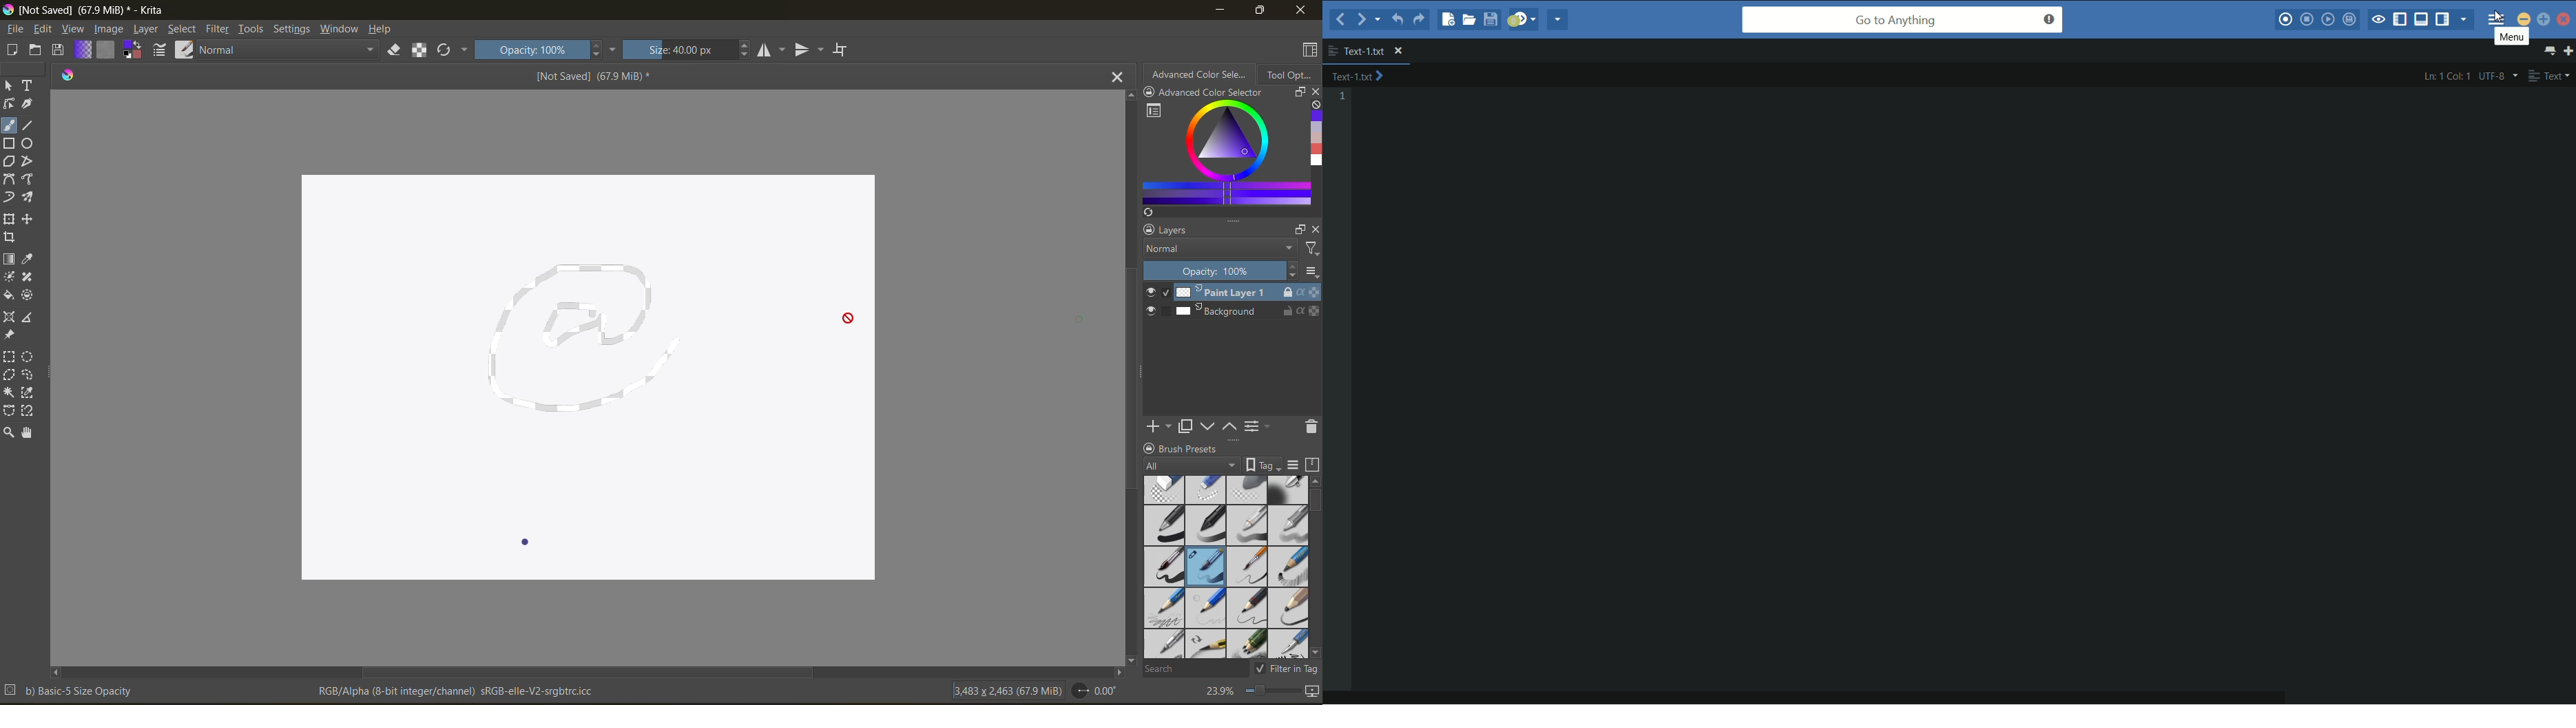 The width and height of the screenshot is (2576, 728). What do you see at coordinates (1314, 503) in the screenshot?
I see `vertical scroll bar` at bounding box center [1314, 503].